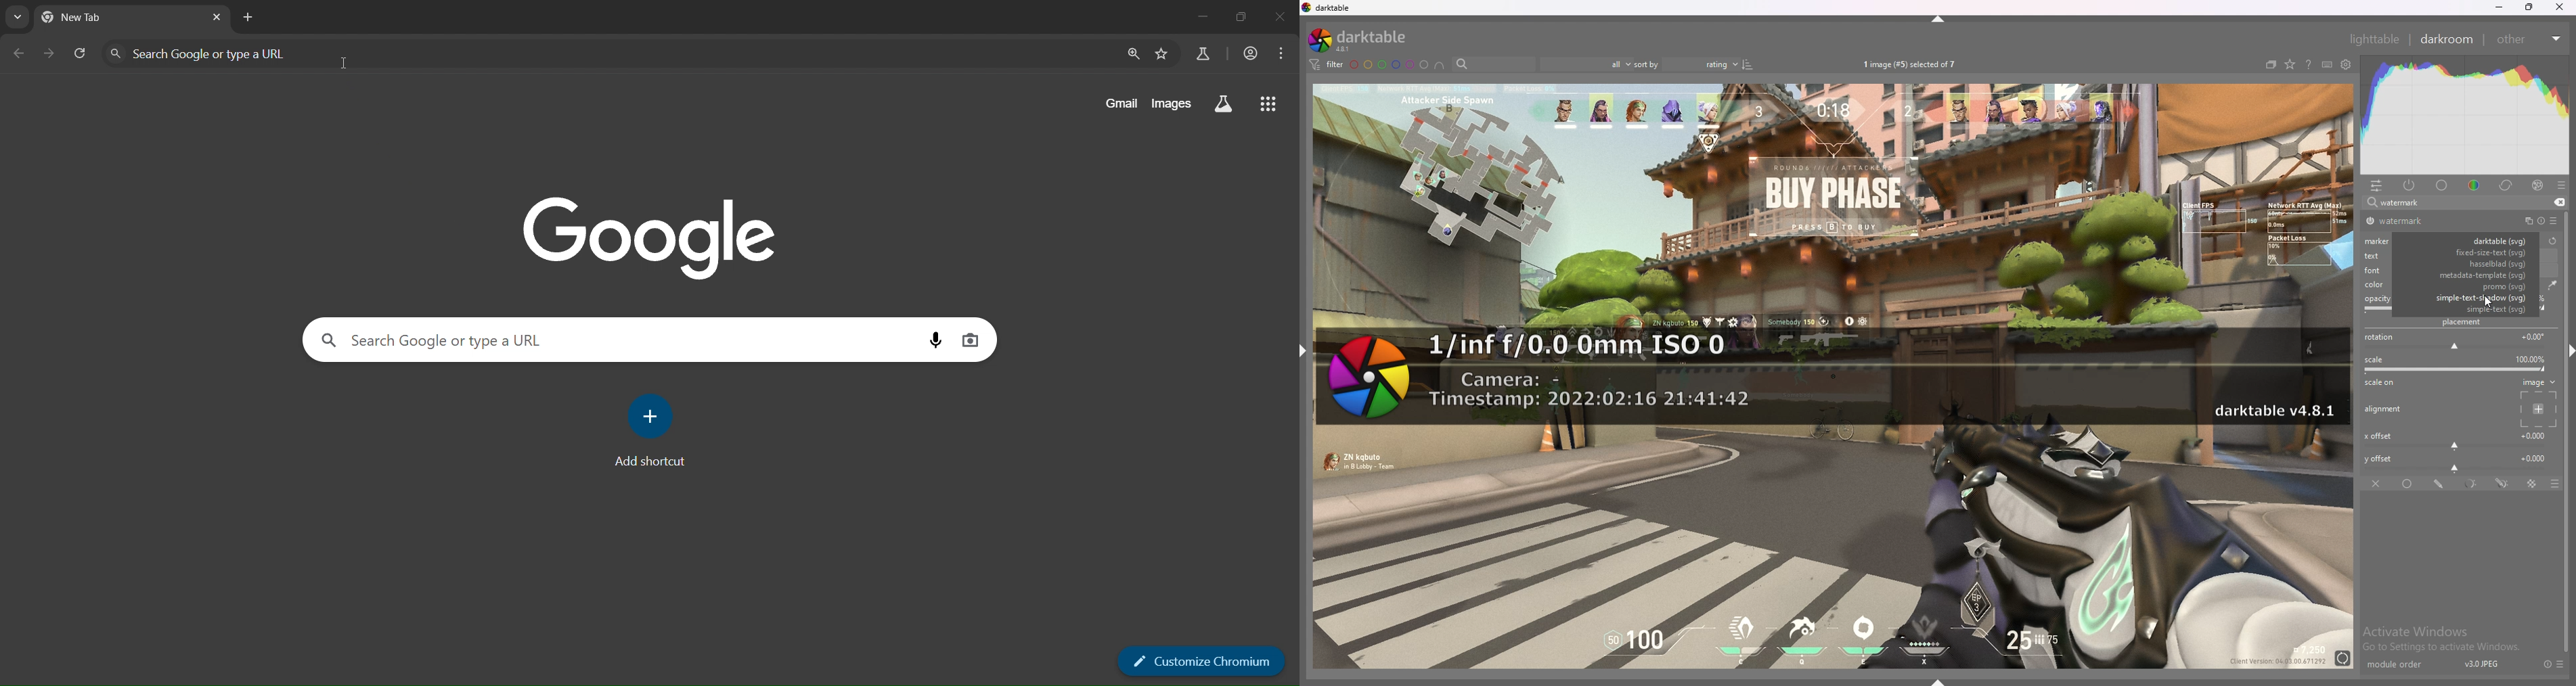 This screenshot has height=700, width=2576. What do you see at coordinates (2371, 269) in the screenshot?
I see `font` at bounding box center [2371, 269].